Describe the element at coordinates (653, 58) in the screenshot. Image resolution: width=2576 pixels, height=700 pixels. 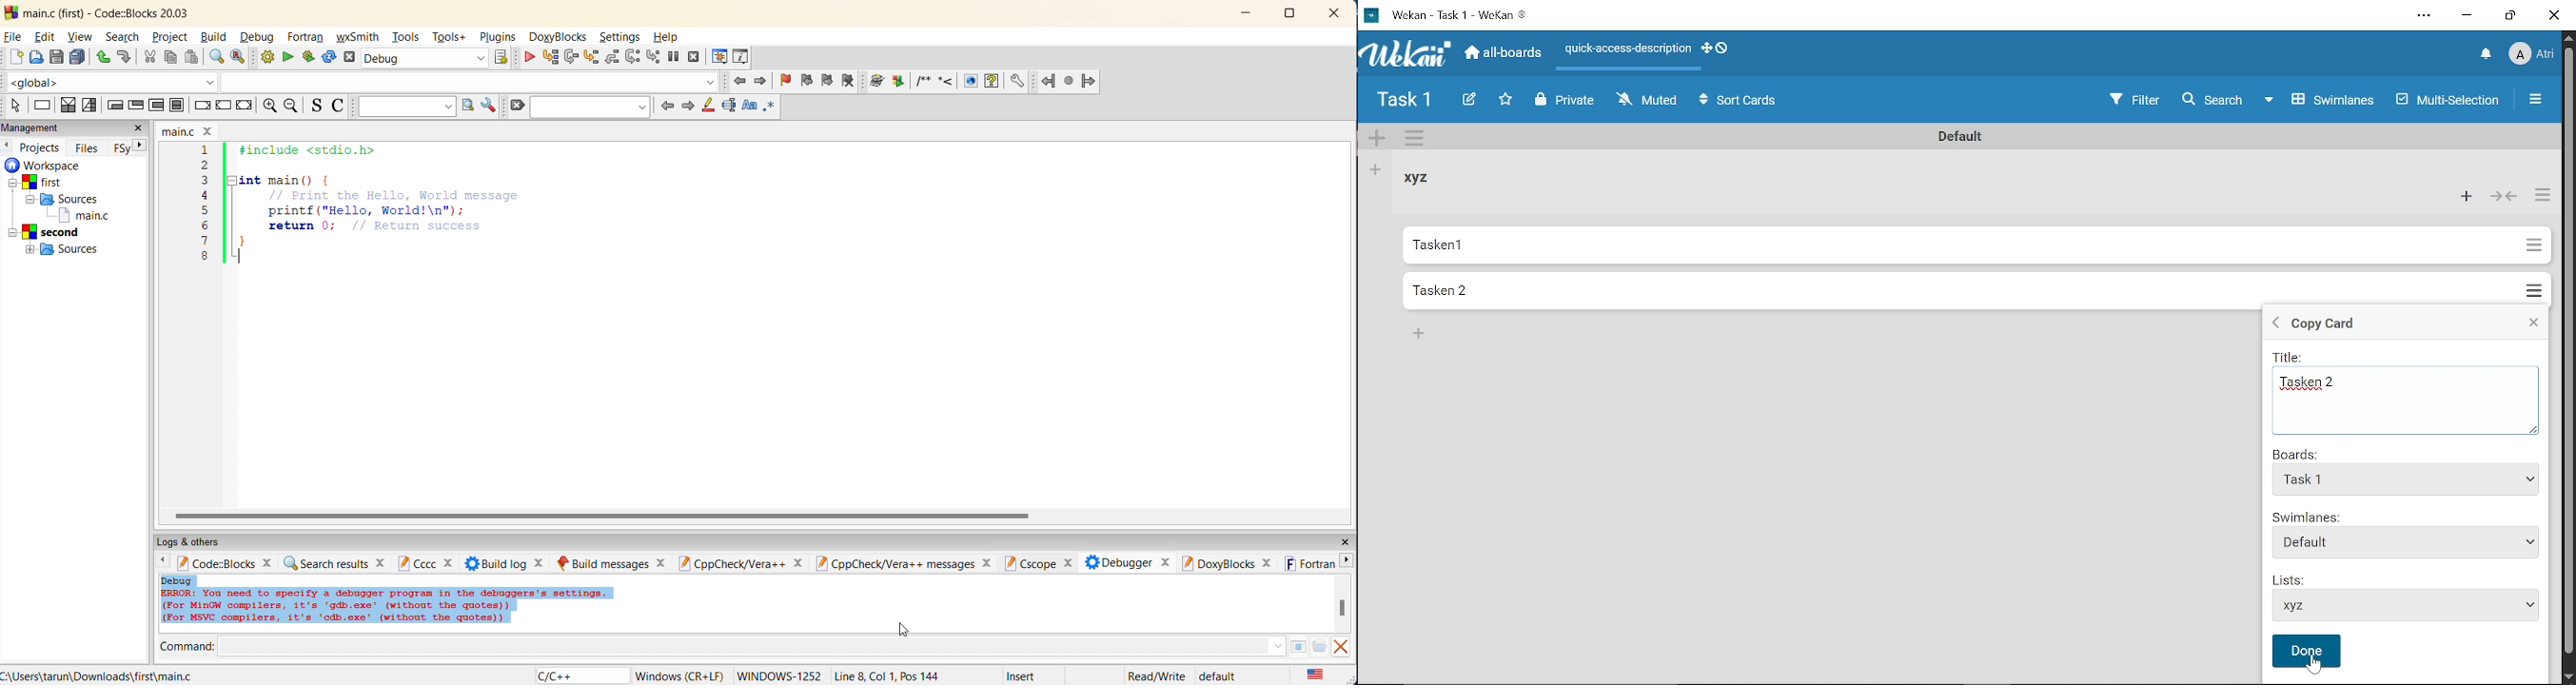
I see `step into instruction` at that location.